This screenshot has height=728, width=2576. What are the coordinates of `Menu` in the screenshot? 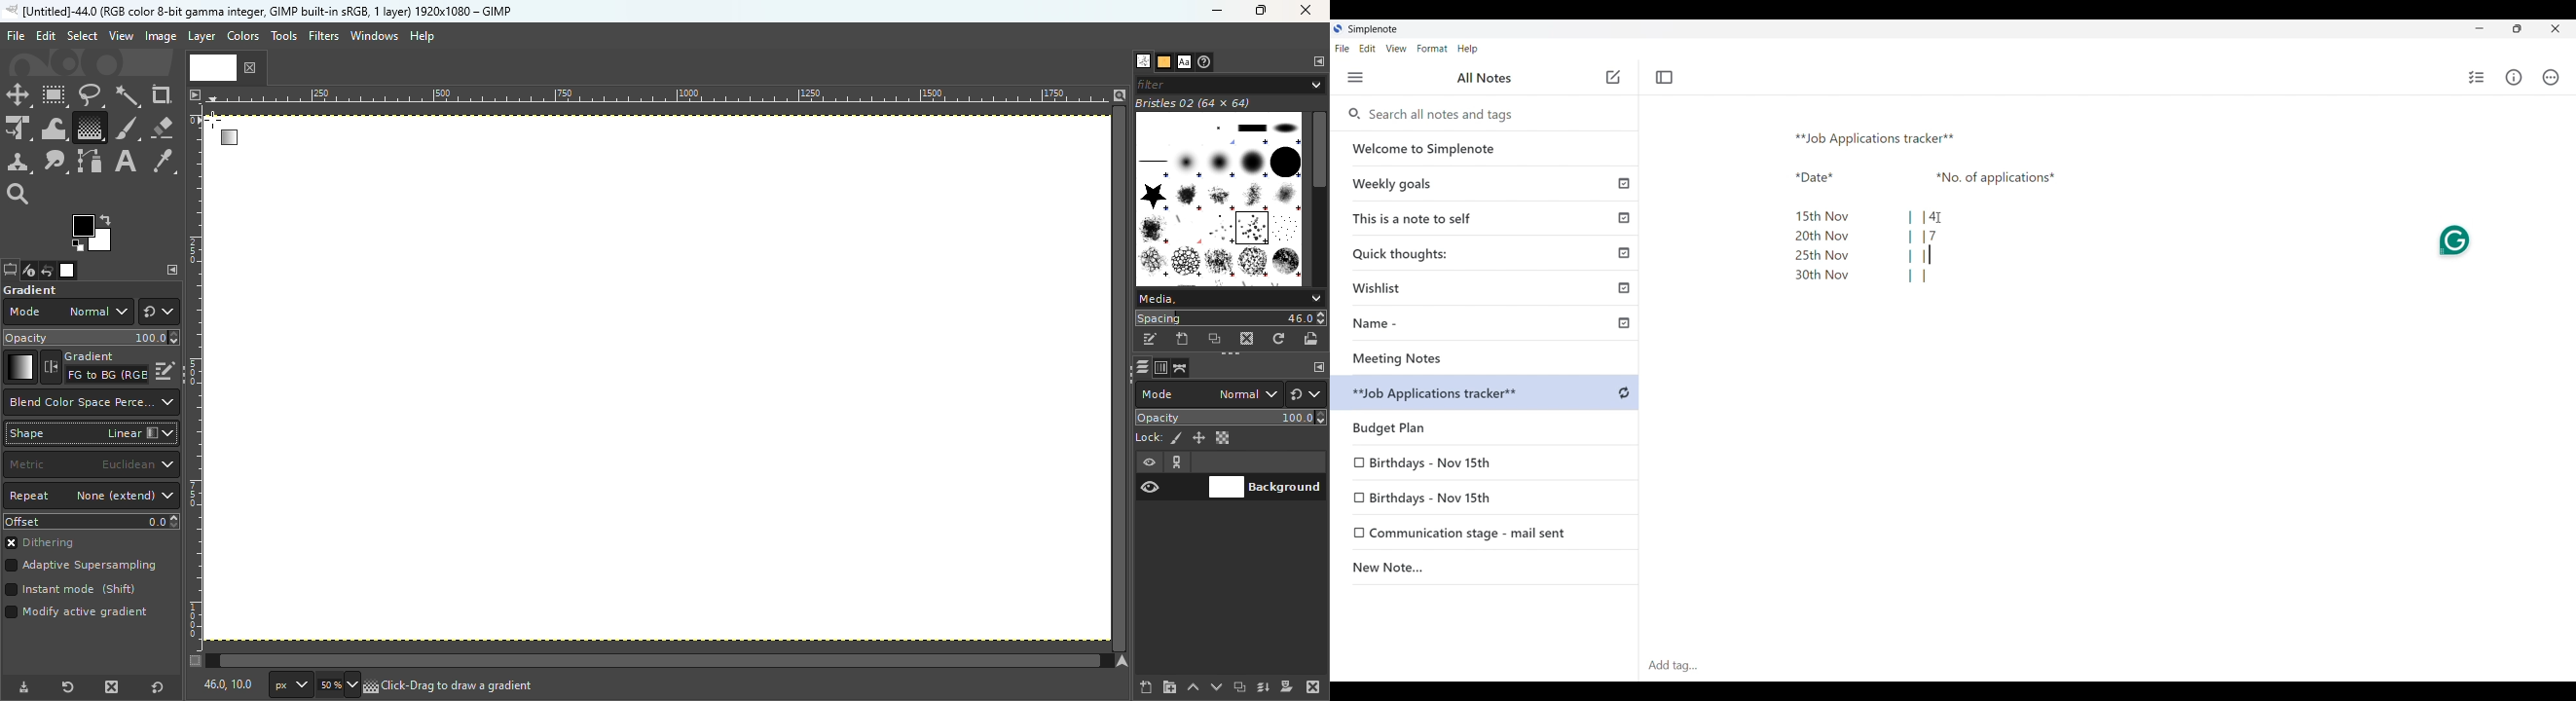 It's located at (1355, 77).